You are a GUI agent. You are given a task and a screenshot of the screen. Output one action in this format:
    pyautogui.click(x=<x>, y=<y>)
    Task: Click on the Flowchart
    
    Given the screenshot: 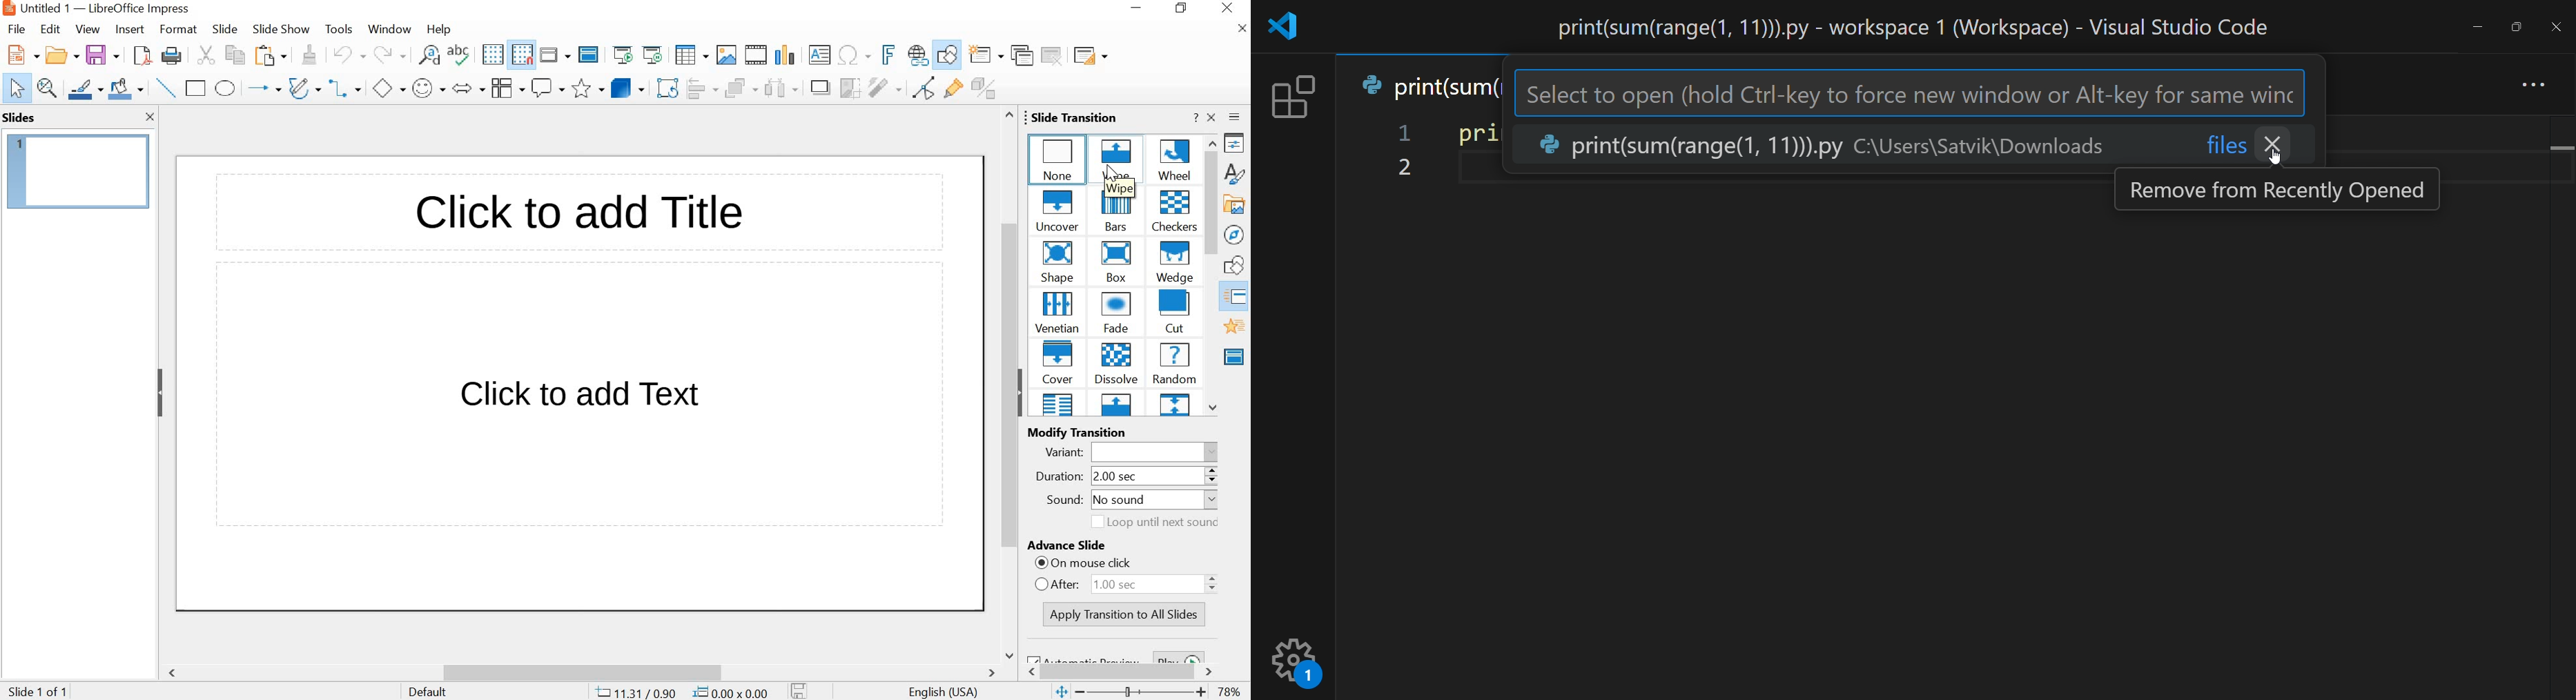 What is the action you would take?
    pyautogui.click(x=507, y=88)
    